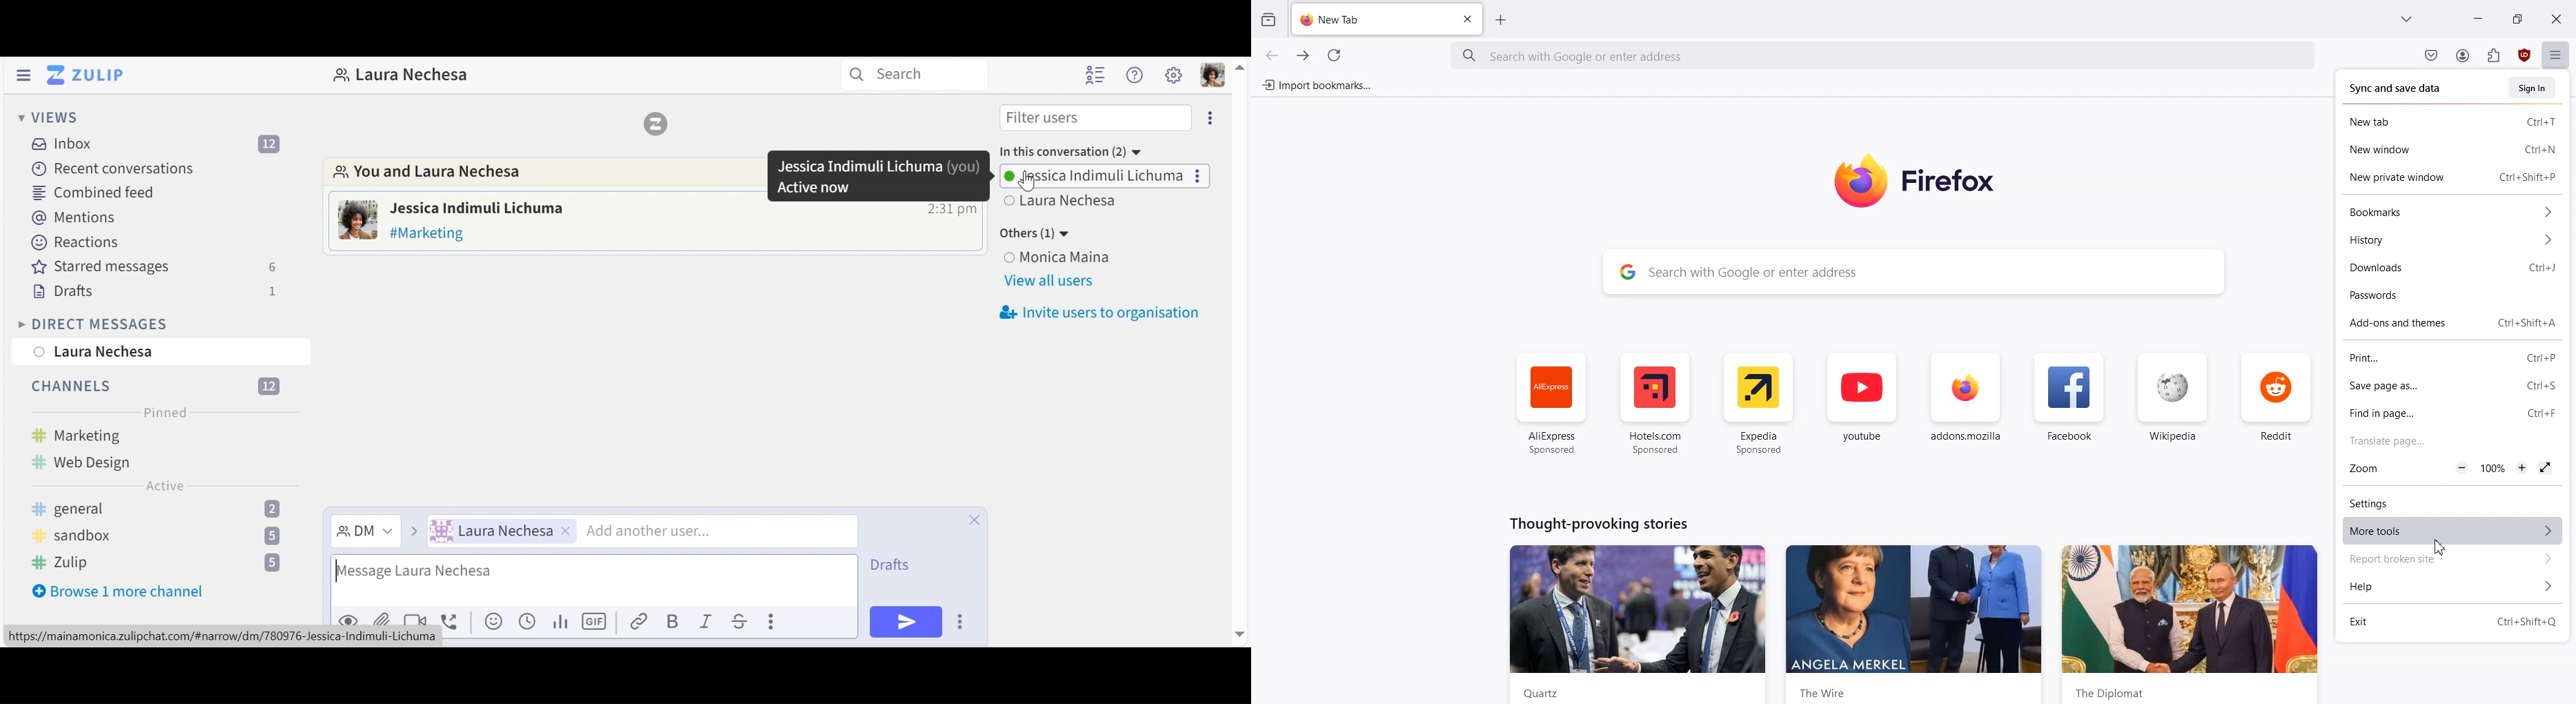 The image size is (2576, 728). Describe the element at coordinates (878, 175) in the screenshot. I see `Dialogue message showing user name and status` at that location.